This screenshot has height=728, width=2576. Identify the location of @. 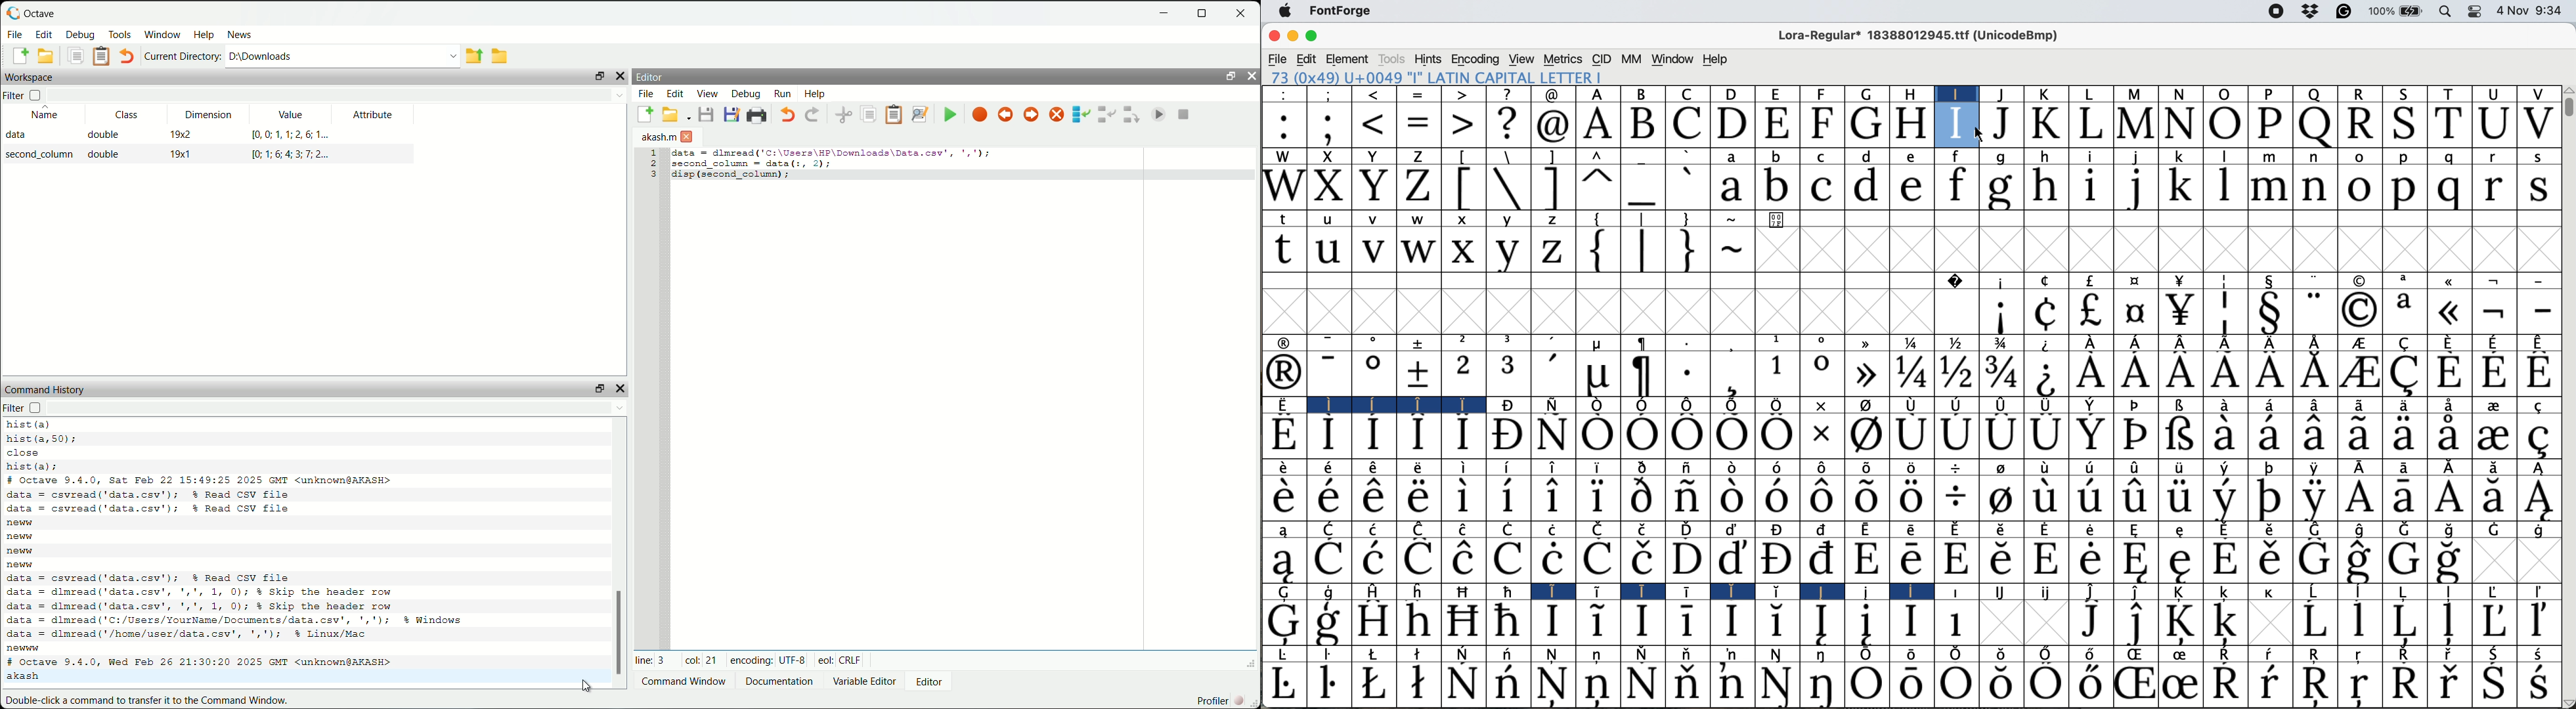
(1555, 95).